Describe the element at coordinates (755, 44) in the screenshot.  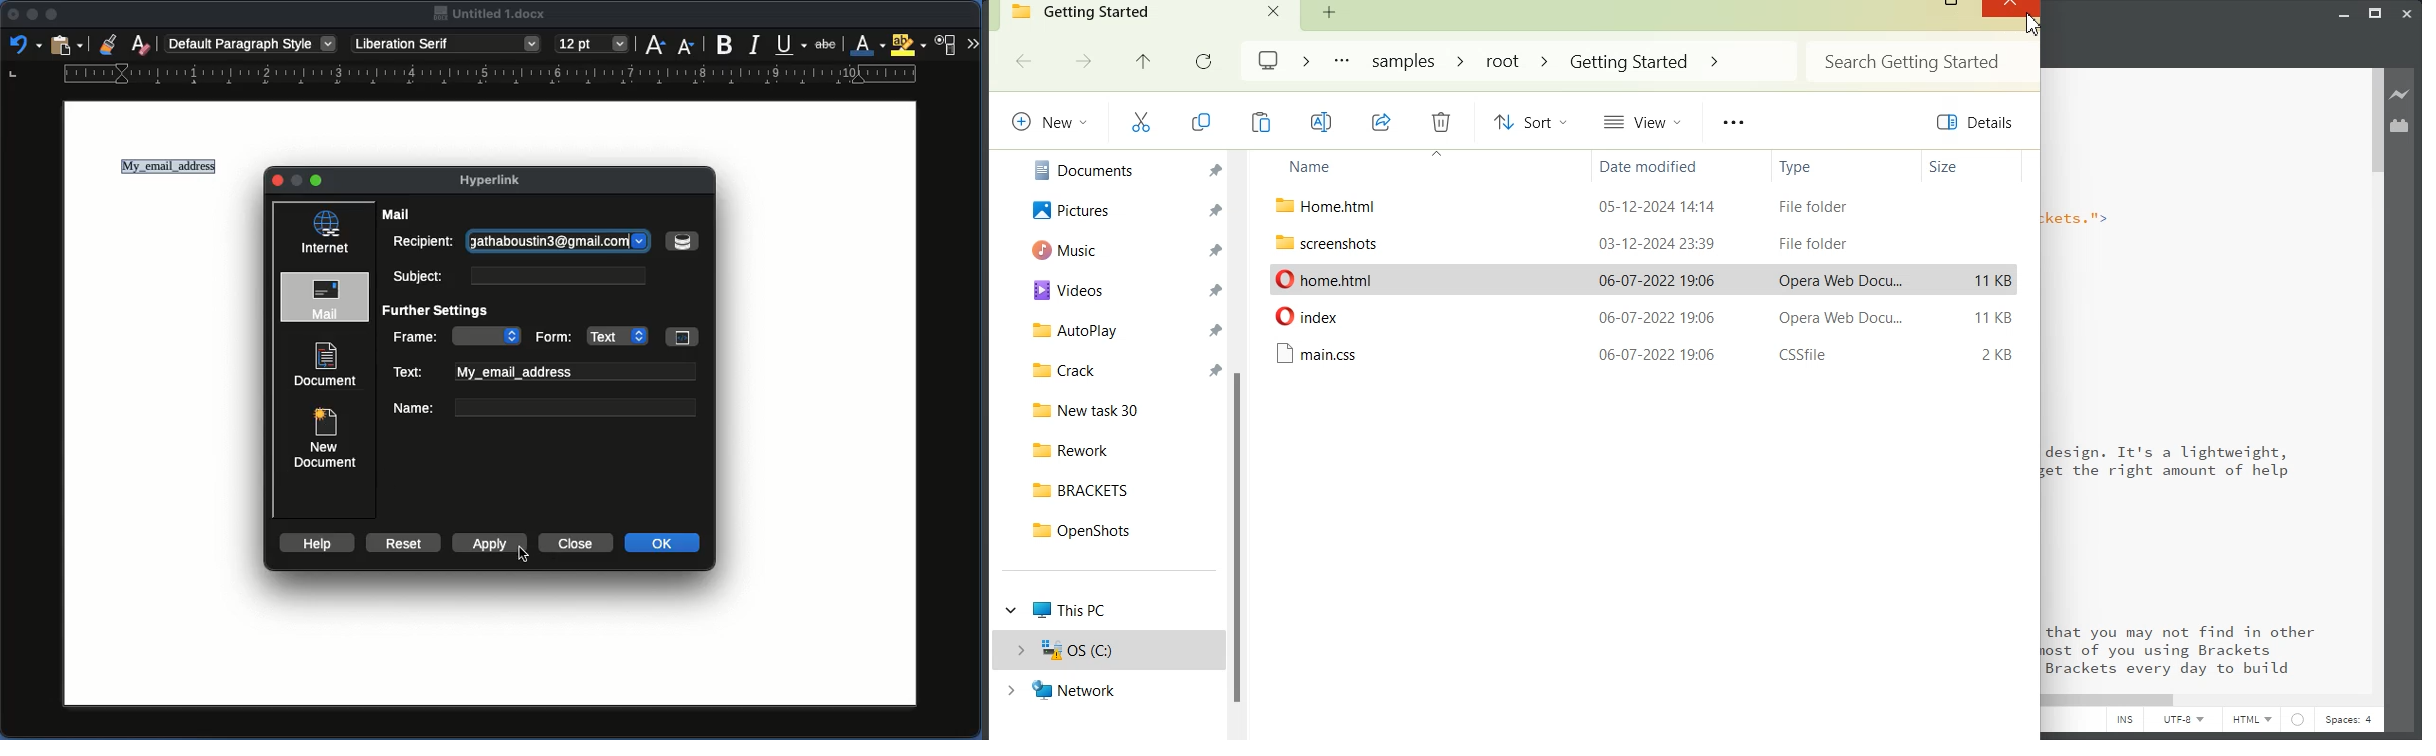
I see `Italics` at that location.